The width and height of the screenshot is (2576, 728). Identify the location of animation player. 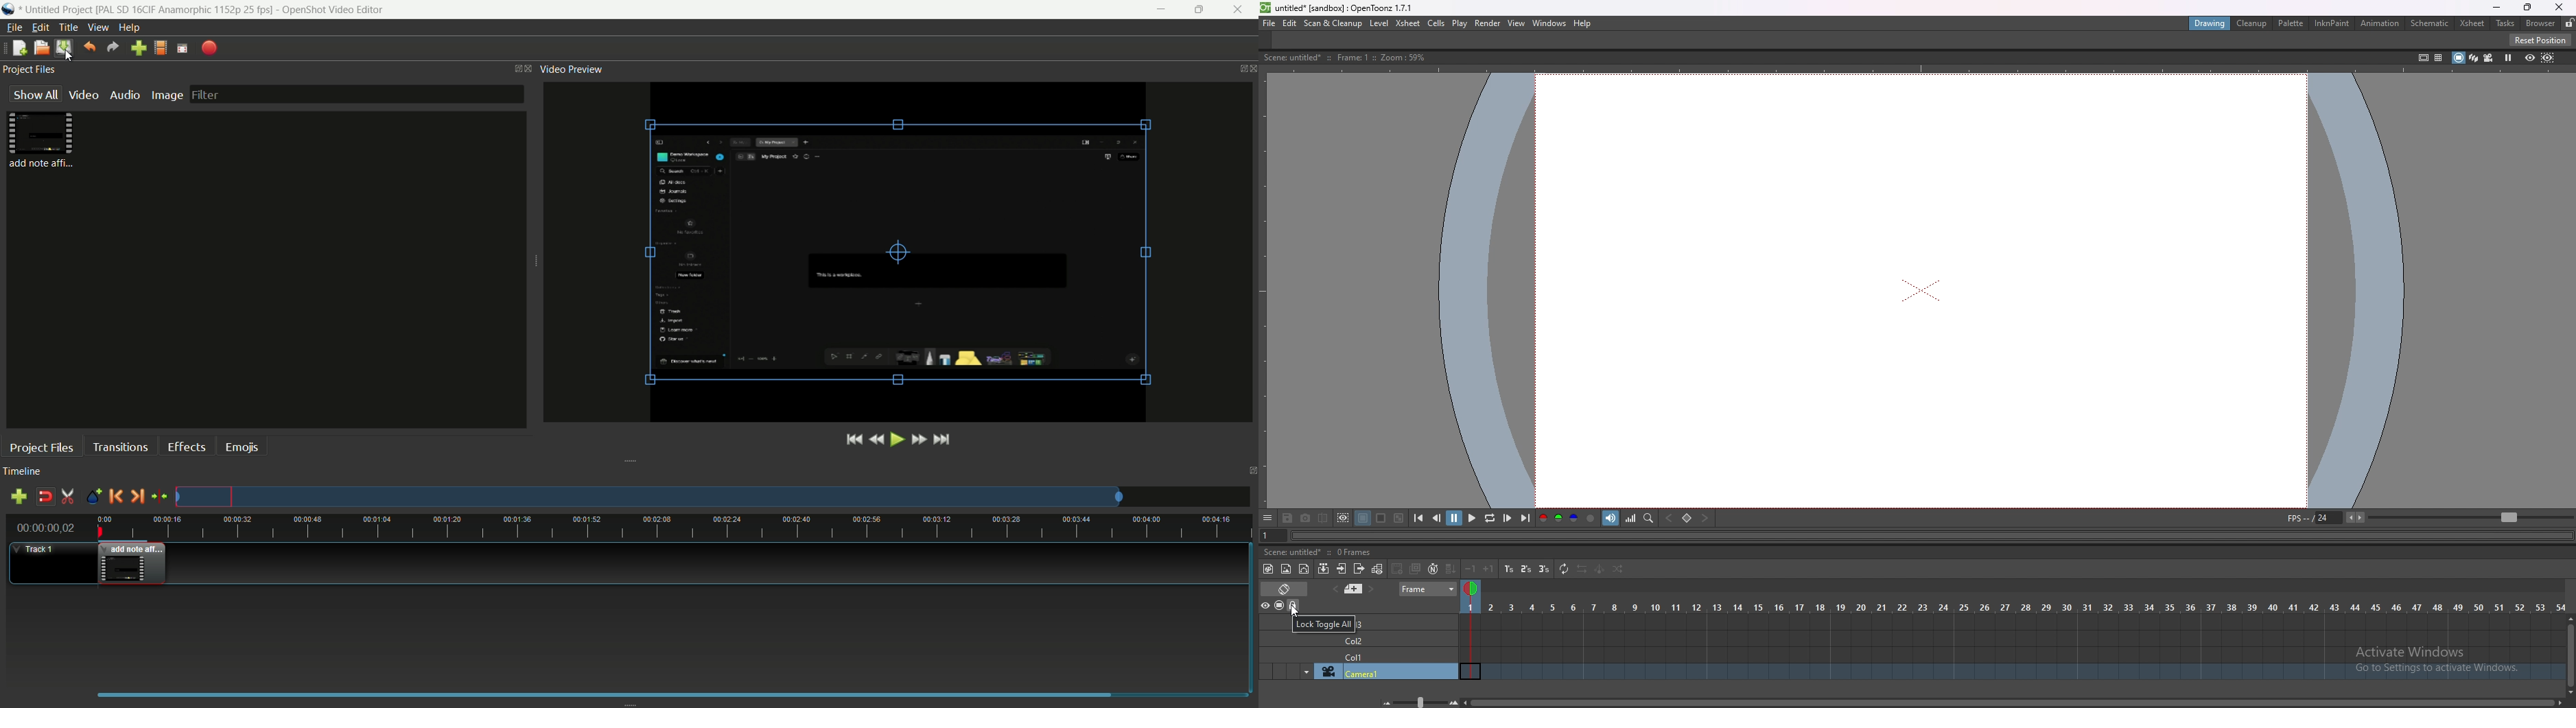
(1922, 536).